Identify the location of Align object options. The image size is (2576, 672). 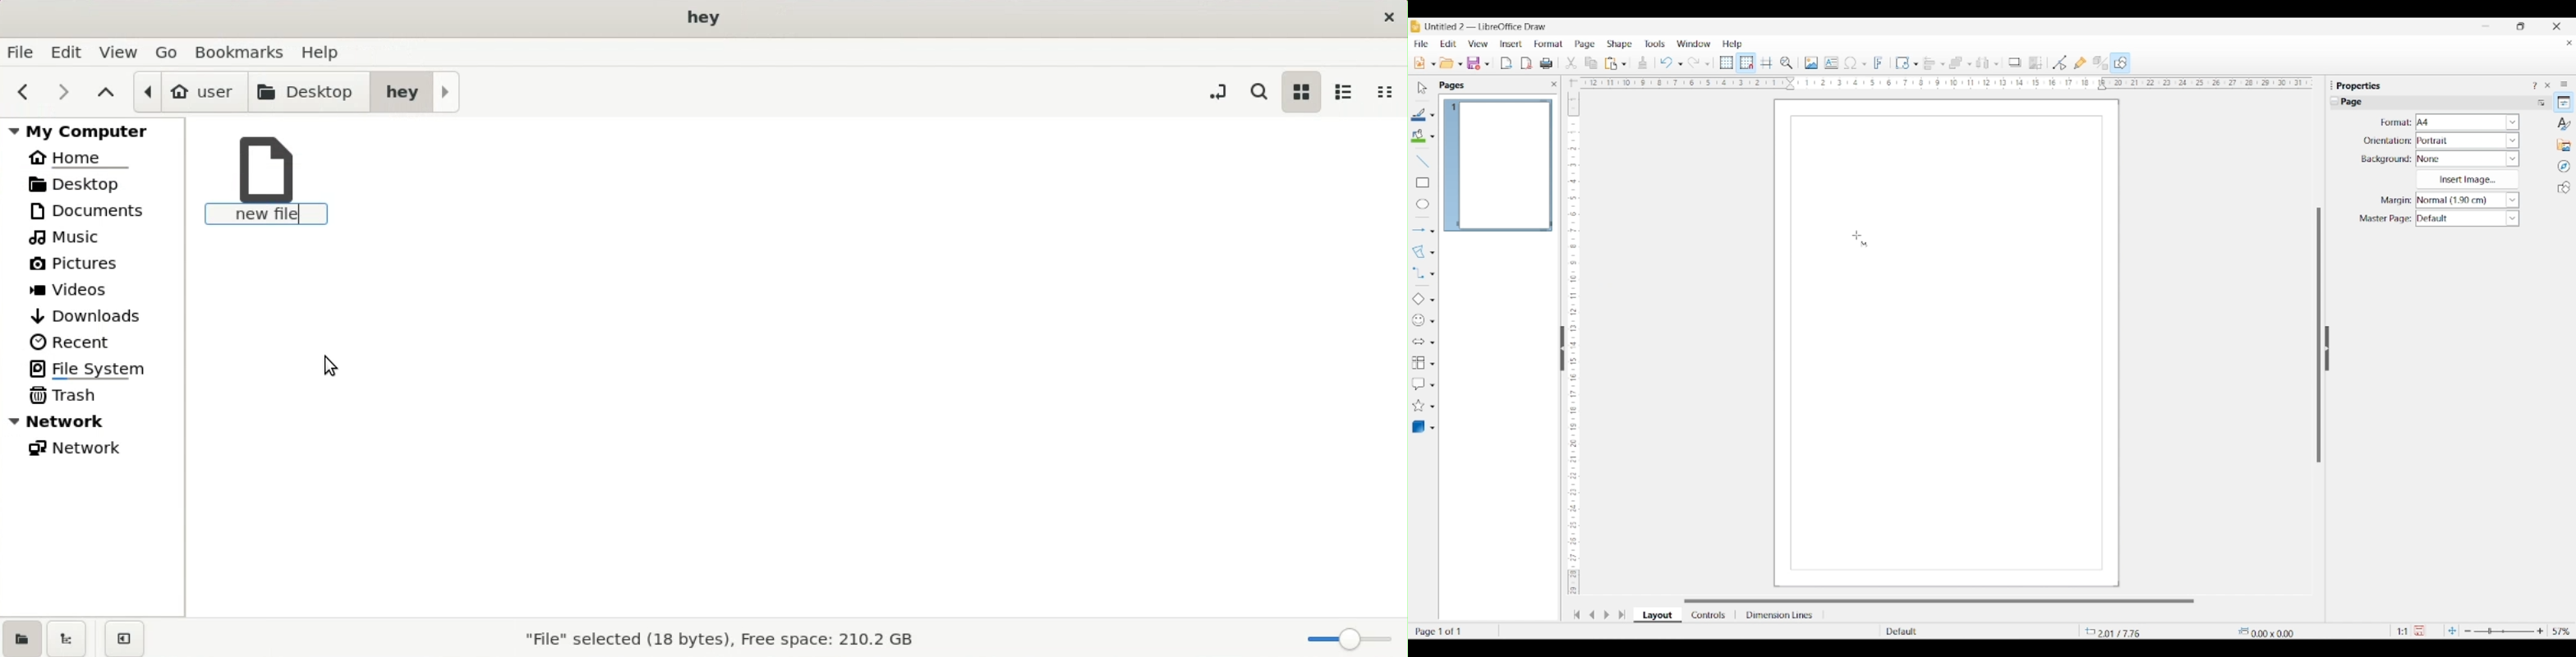
(1943, 64).